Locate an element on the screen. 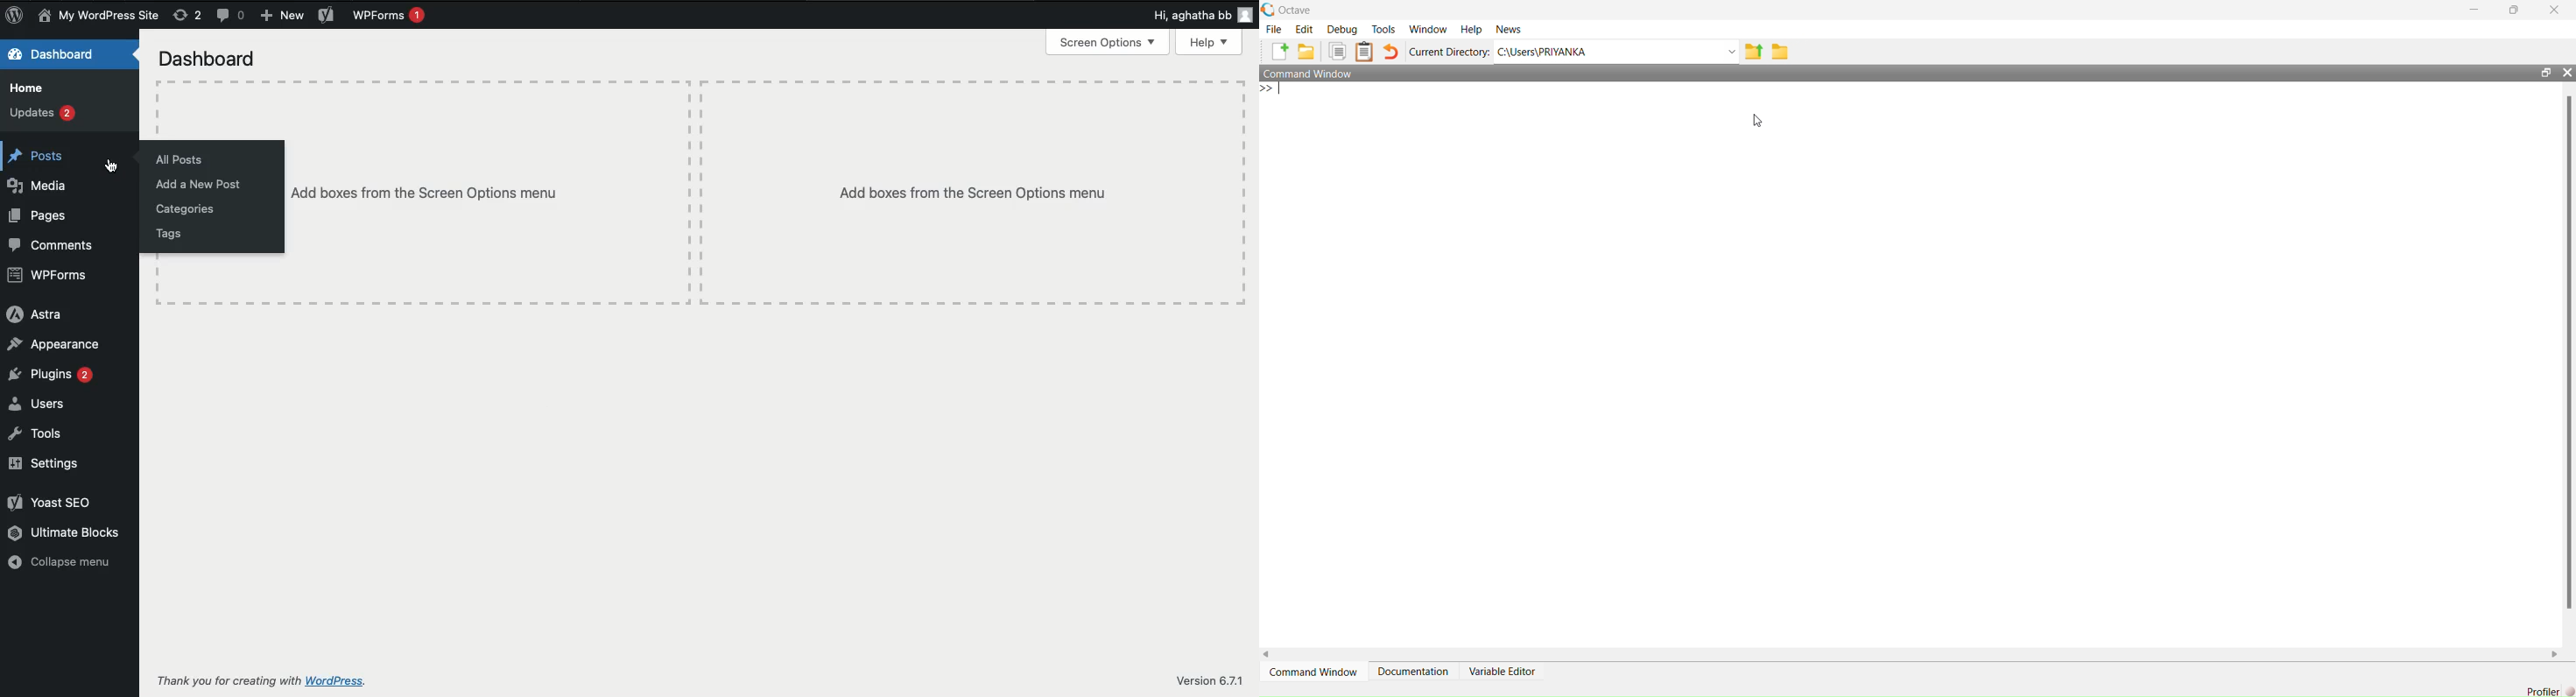 Image resolution: width=2576 pixels, height=700 pixels. Version 6.7.1 is located at coordinates (1208, 679).